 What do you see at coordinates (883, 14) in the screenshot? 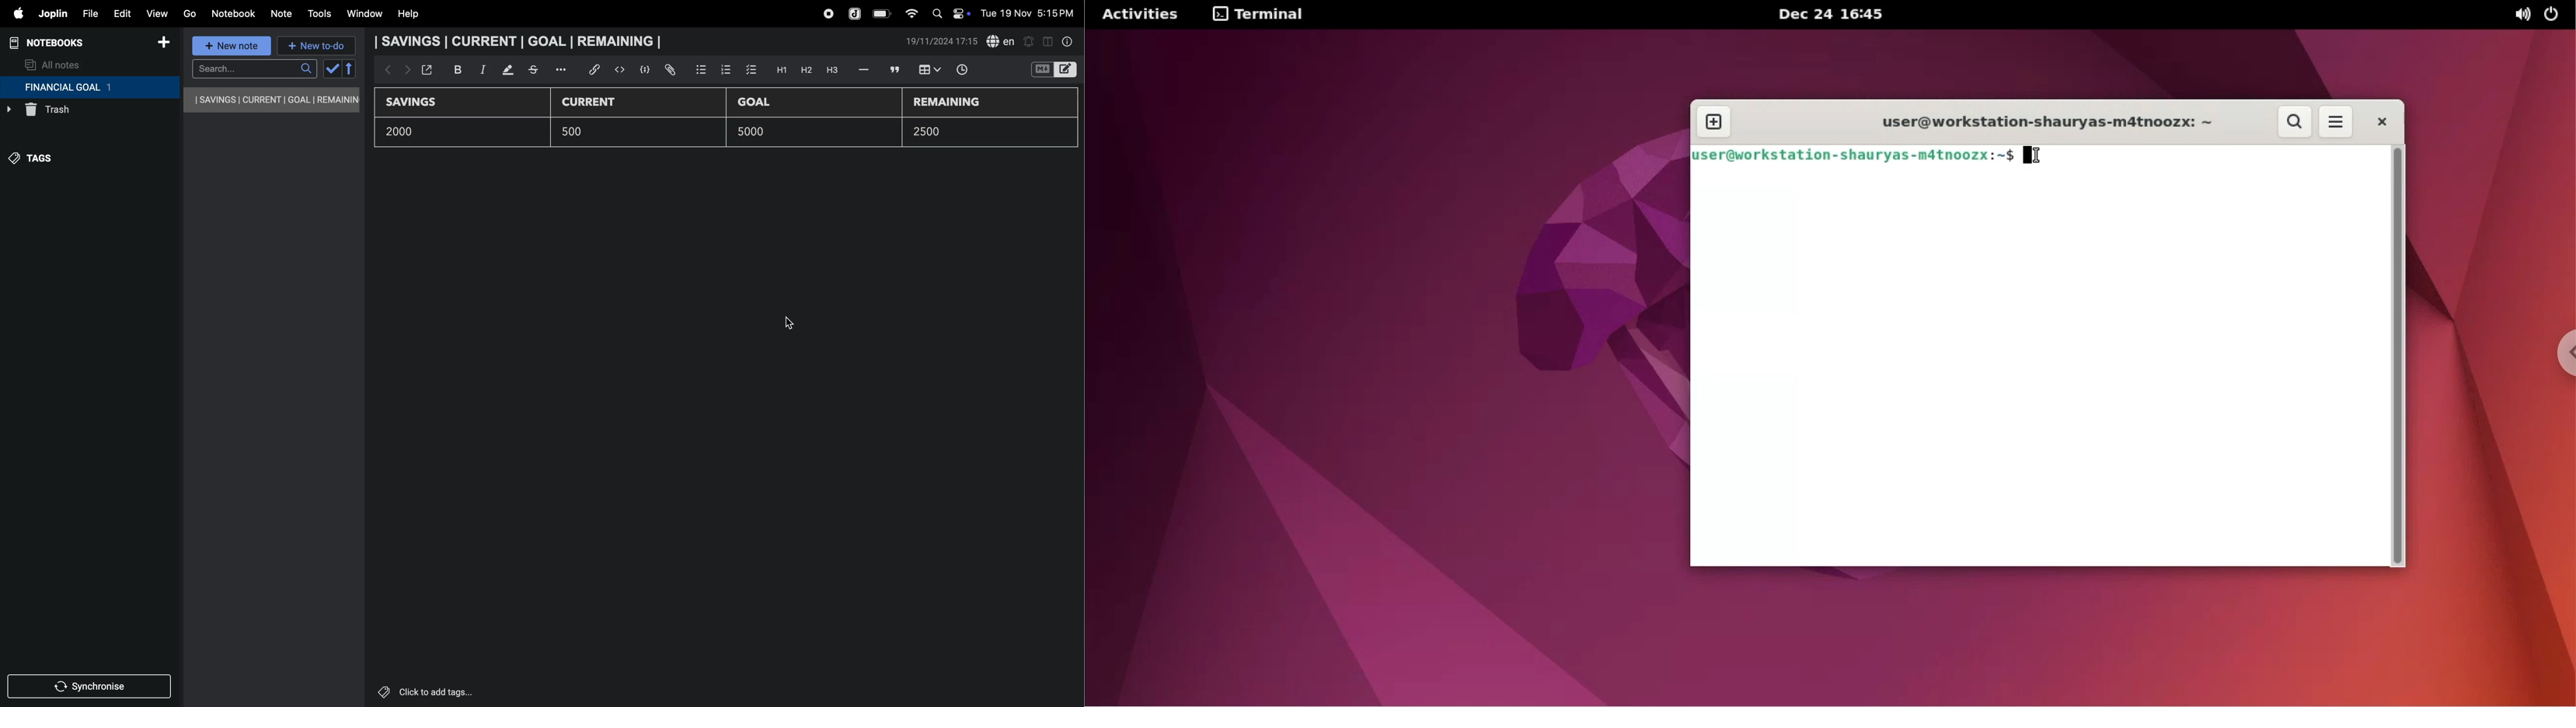
I see `battery` at bounding box center [883, 14].